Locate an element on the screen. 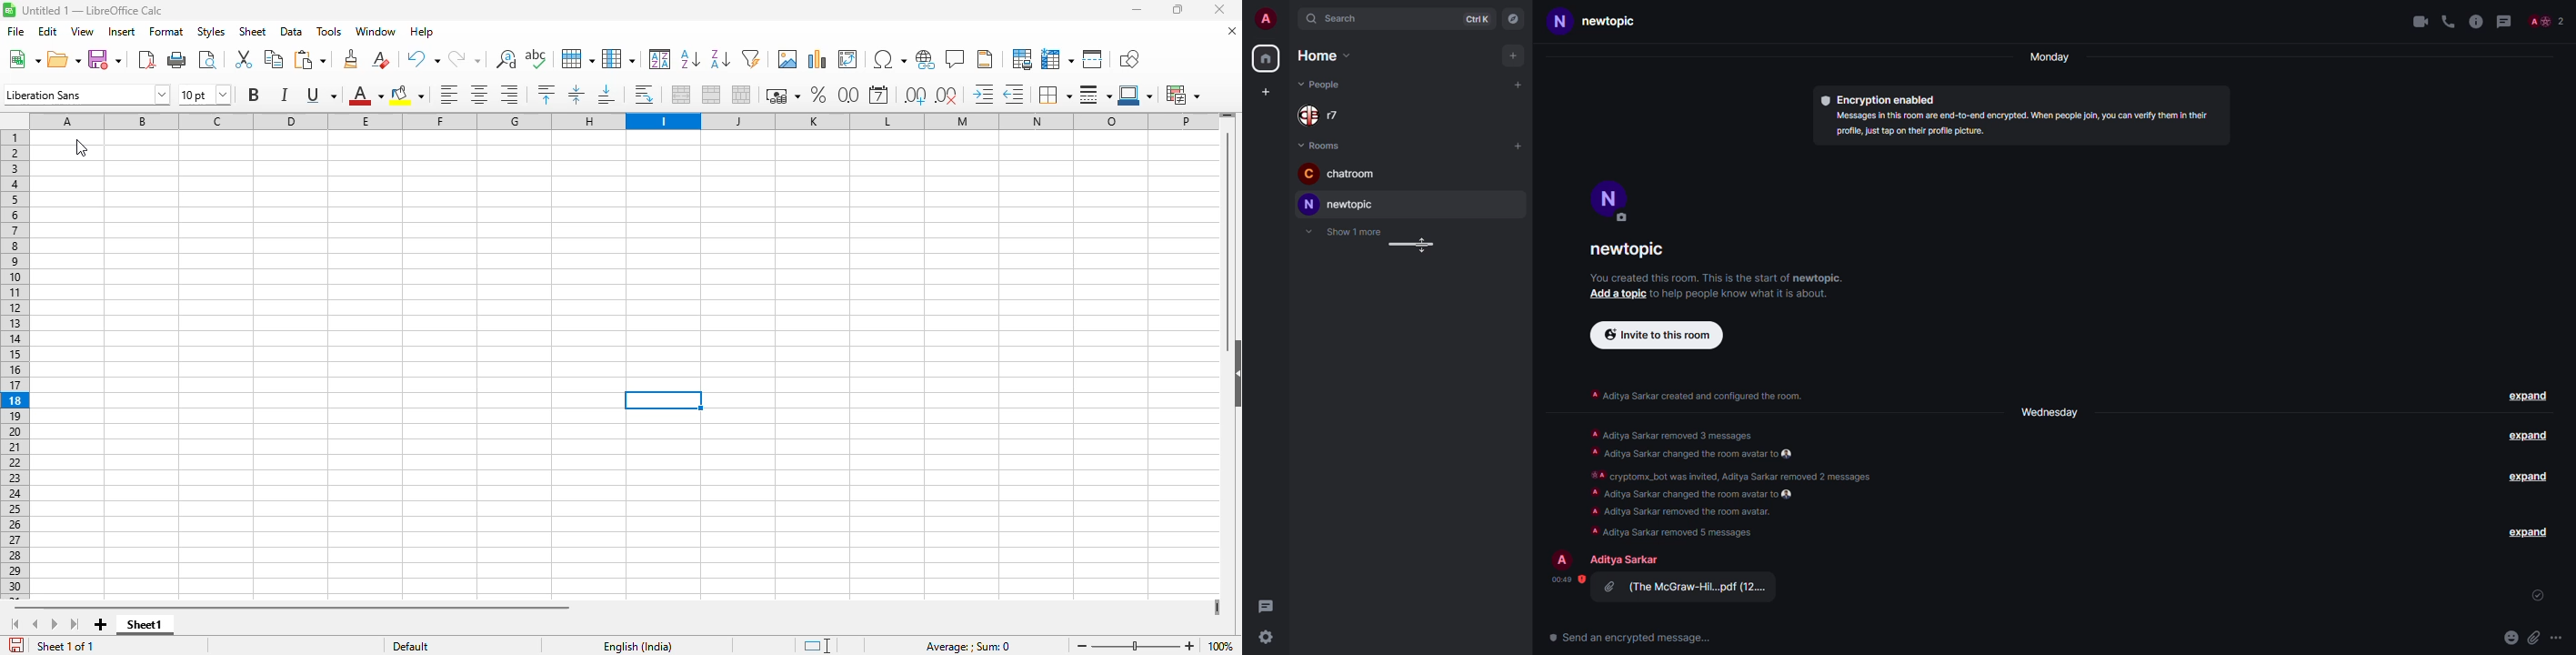  formula is located at coordinates (968, 647).